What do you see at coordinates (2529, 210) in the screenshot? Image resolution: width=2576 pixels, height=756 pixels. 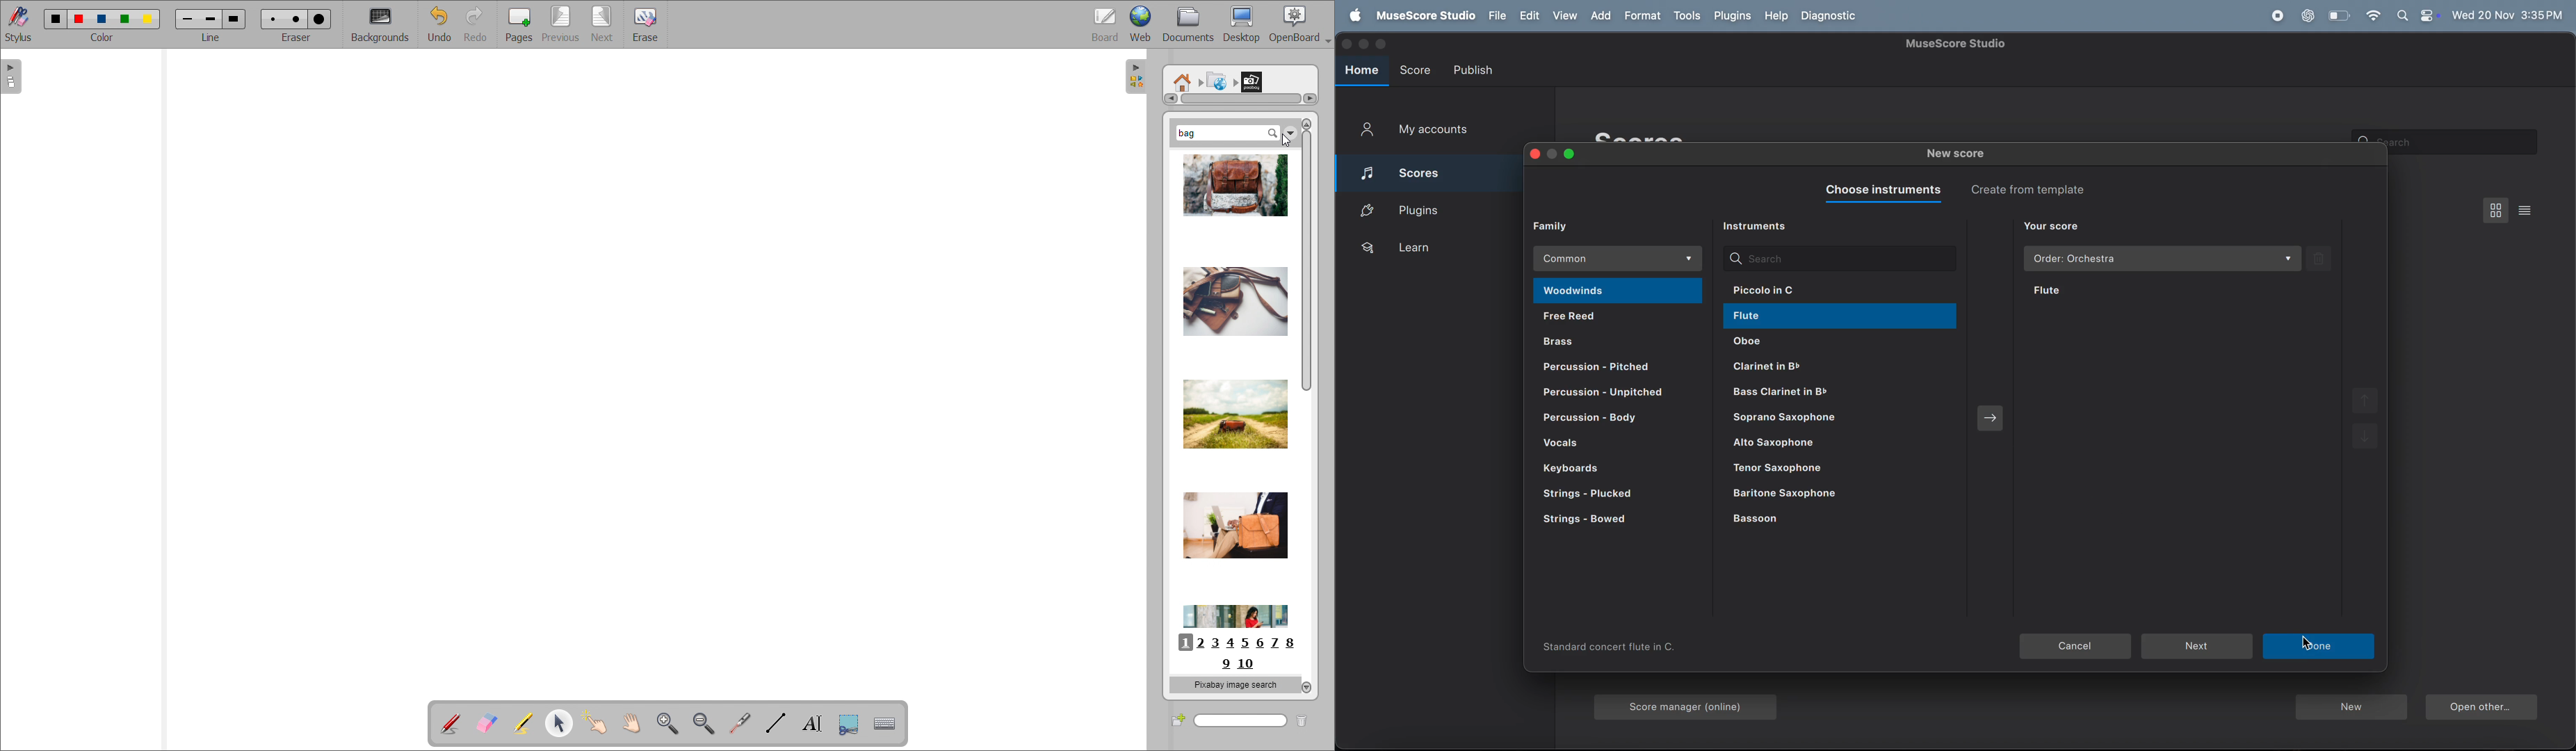 I see `list view` at bounding box center [2529, 210].